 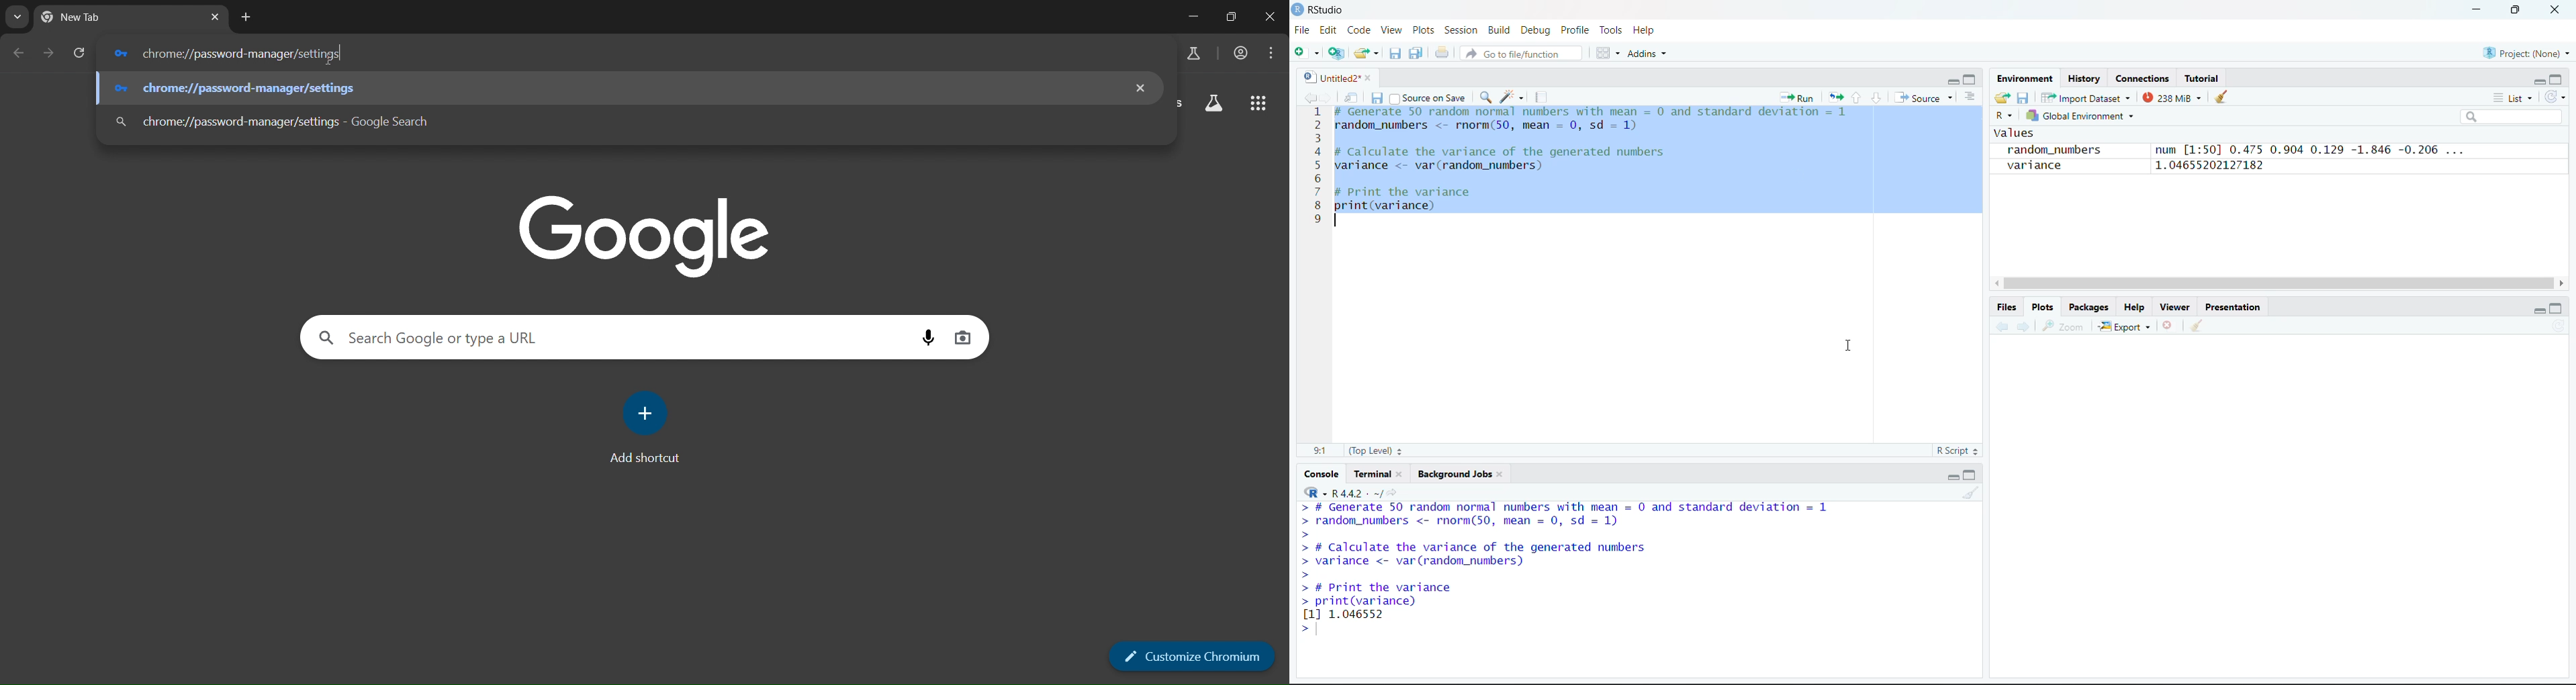 I want to click on resize, so click(x=2516, y=9).